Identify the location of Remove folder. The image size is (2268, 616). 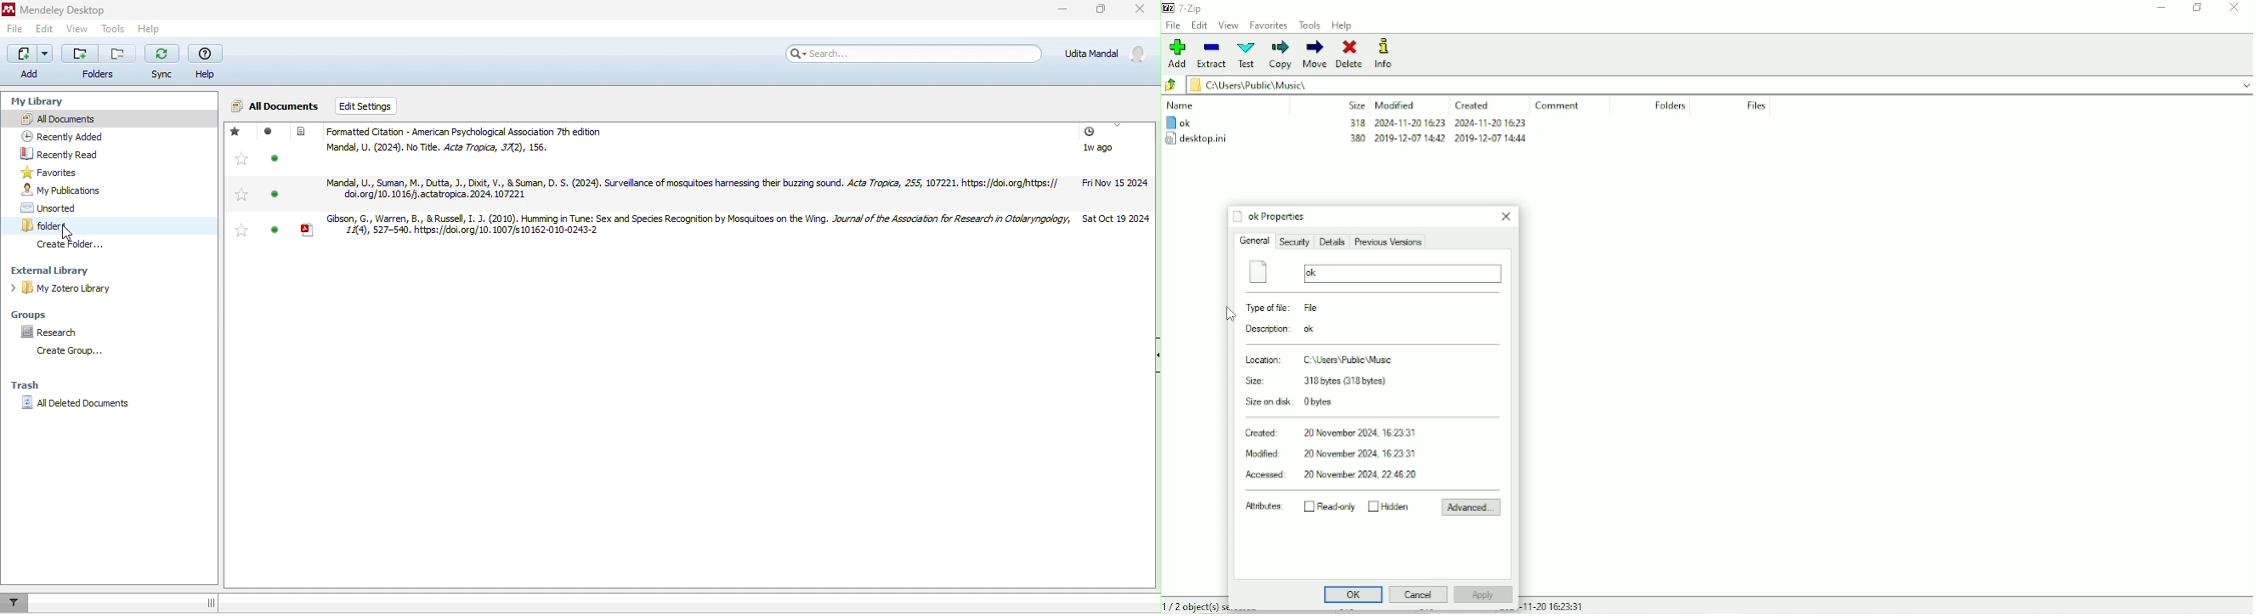
(118, 54).